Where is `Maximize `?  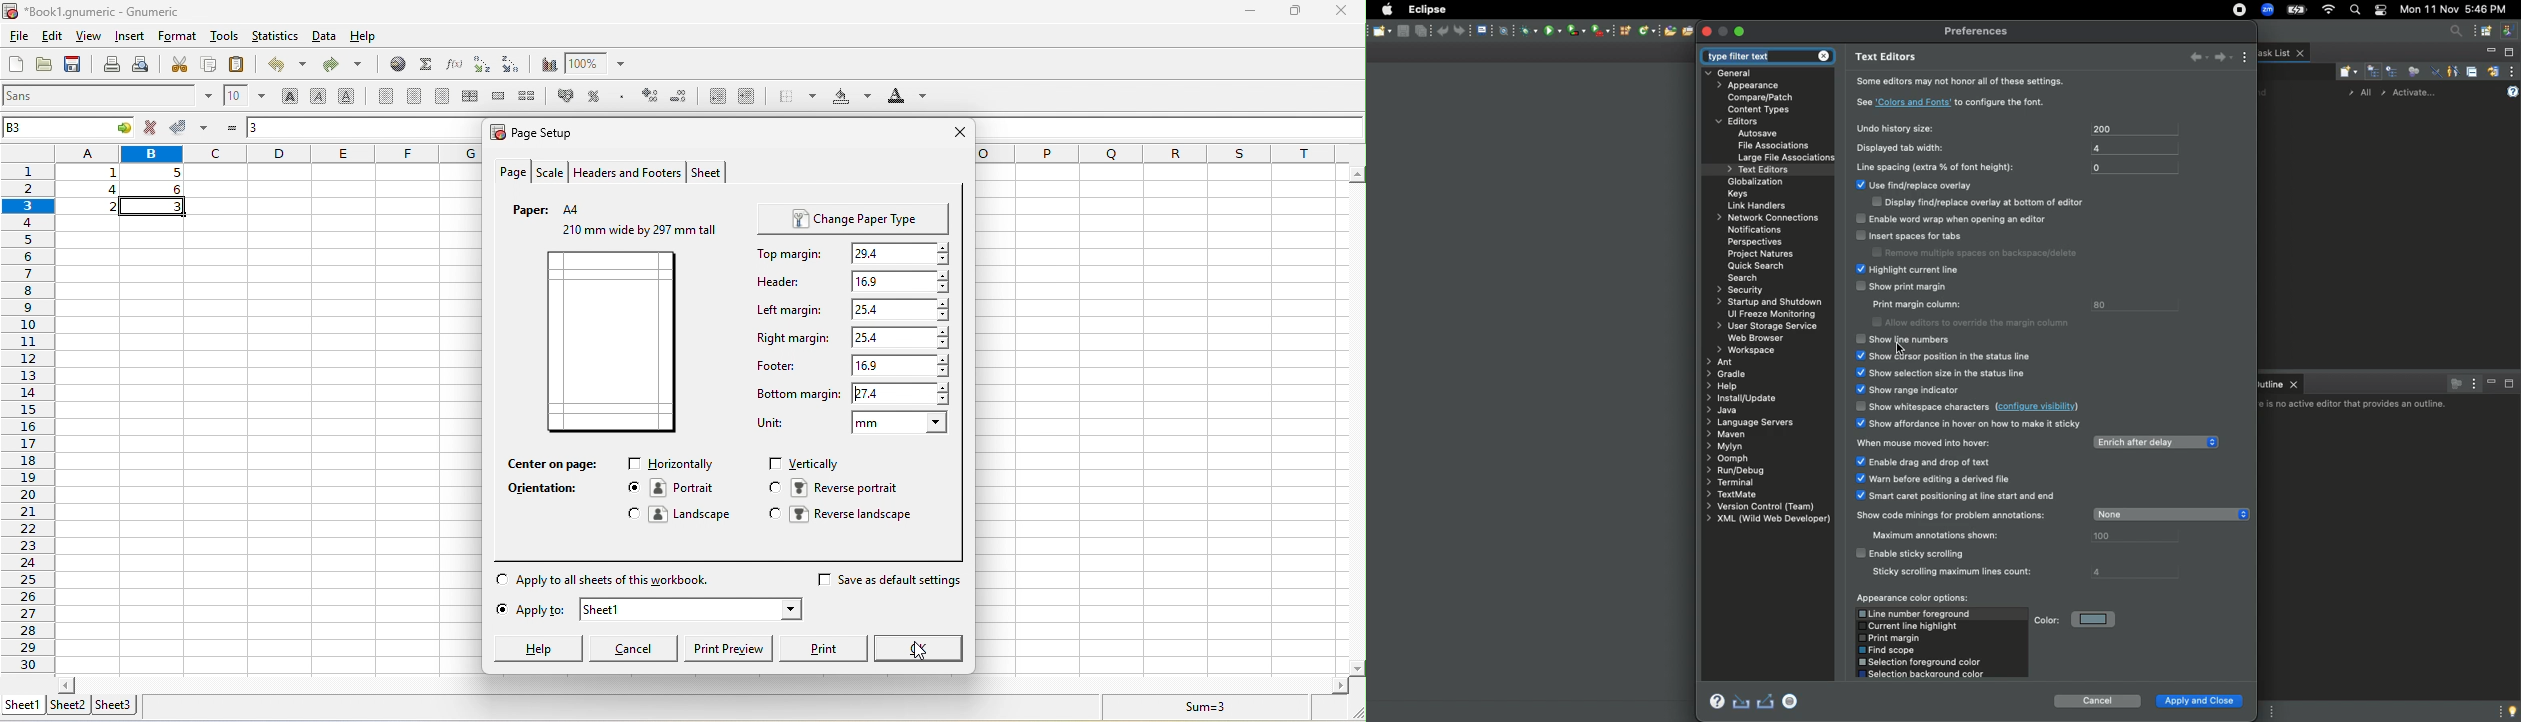 Maximize  is located at coordinates (2509, 53).